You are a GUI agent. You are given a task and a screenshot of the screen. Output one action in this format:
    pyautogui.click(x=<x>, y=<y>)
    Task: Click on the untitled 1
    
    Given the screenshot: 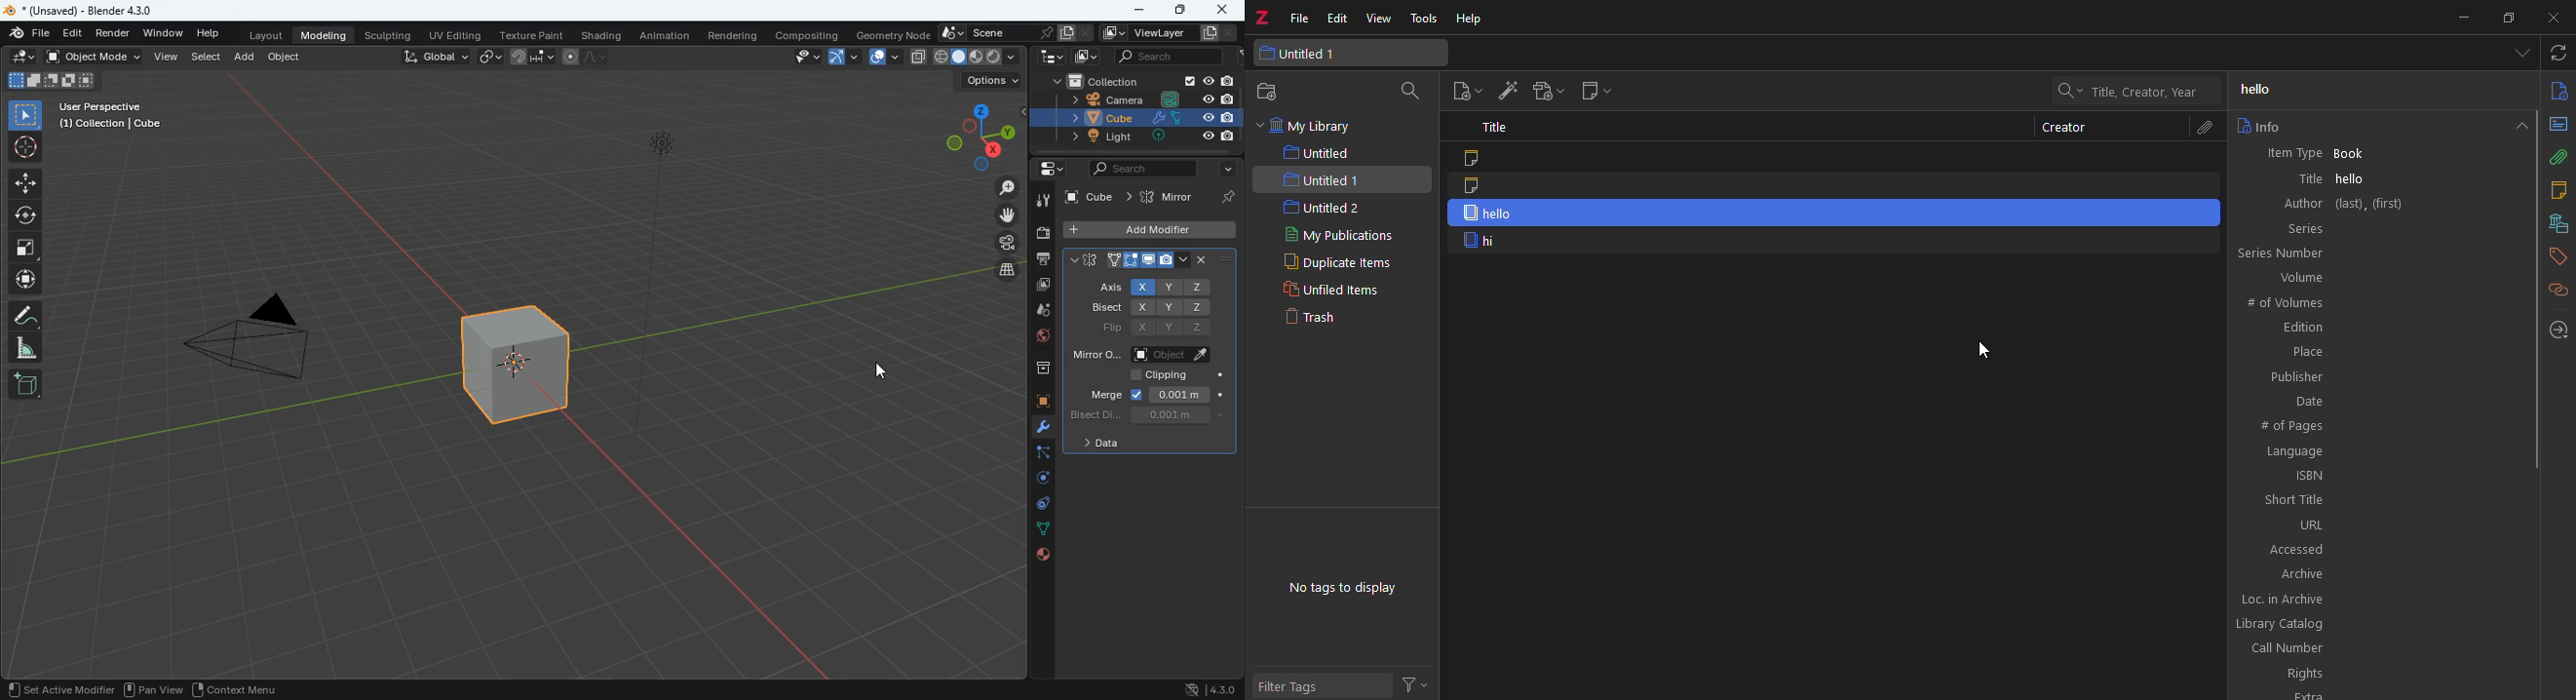 What is the action you would take?
    pyautogui.click(x=1352, y=53)
    